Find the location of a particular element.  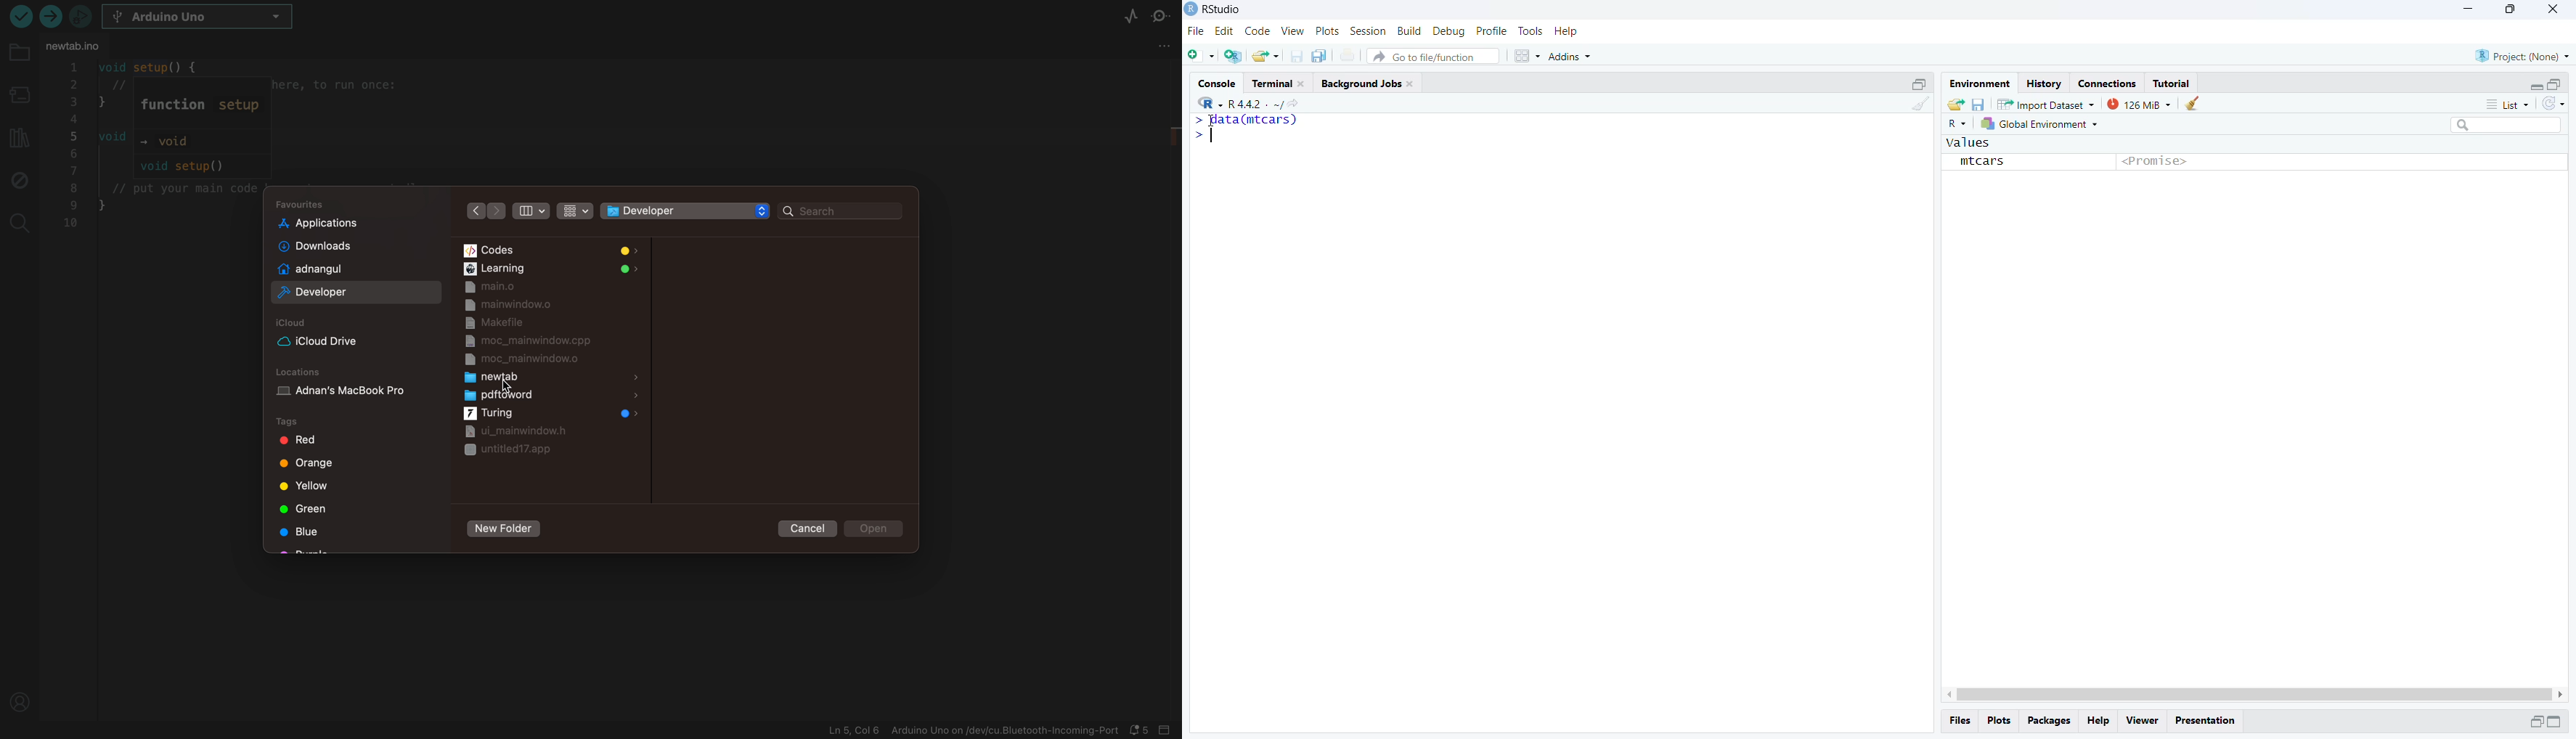

minimize is located at coordinates (2469, 8).